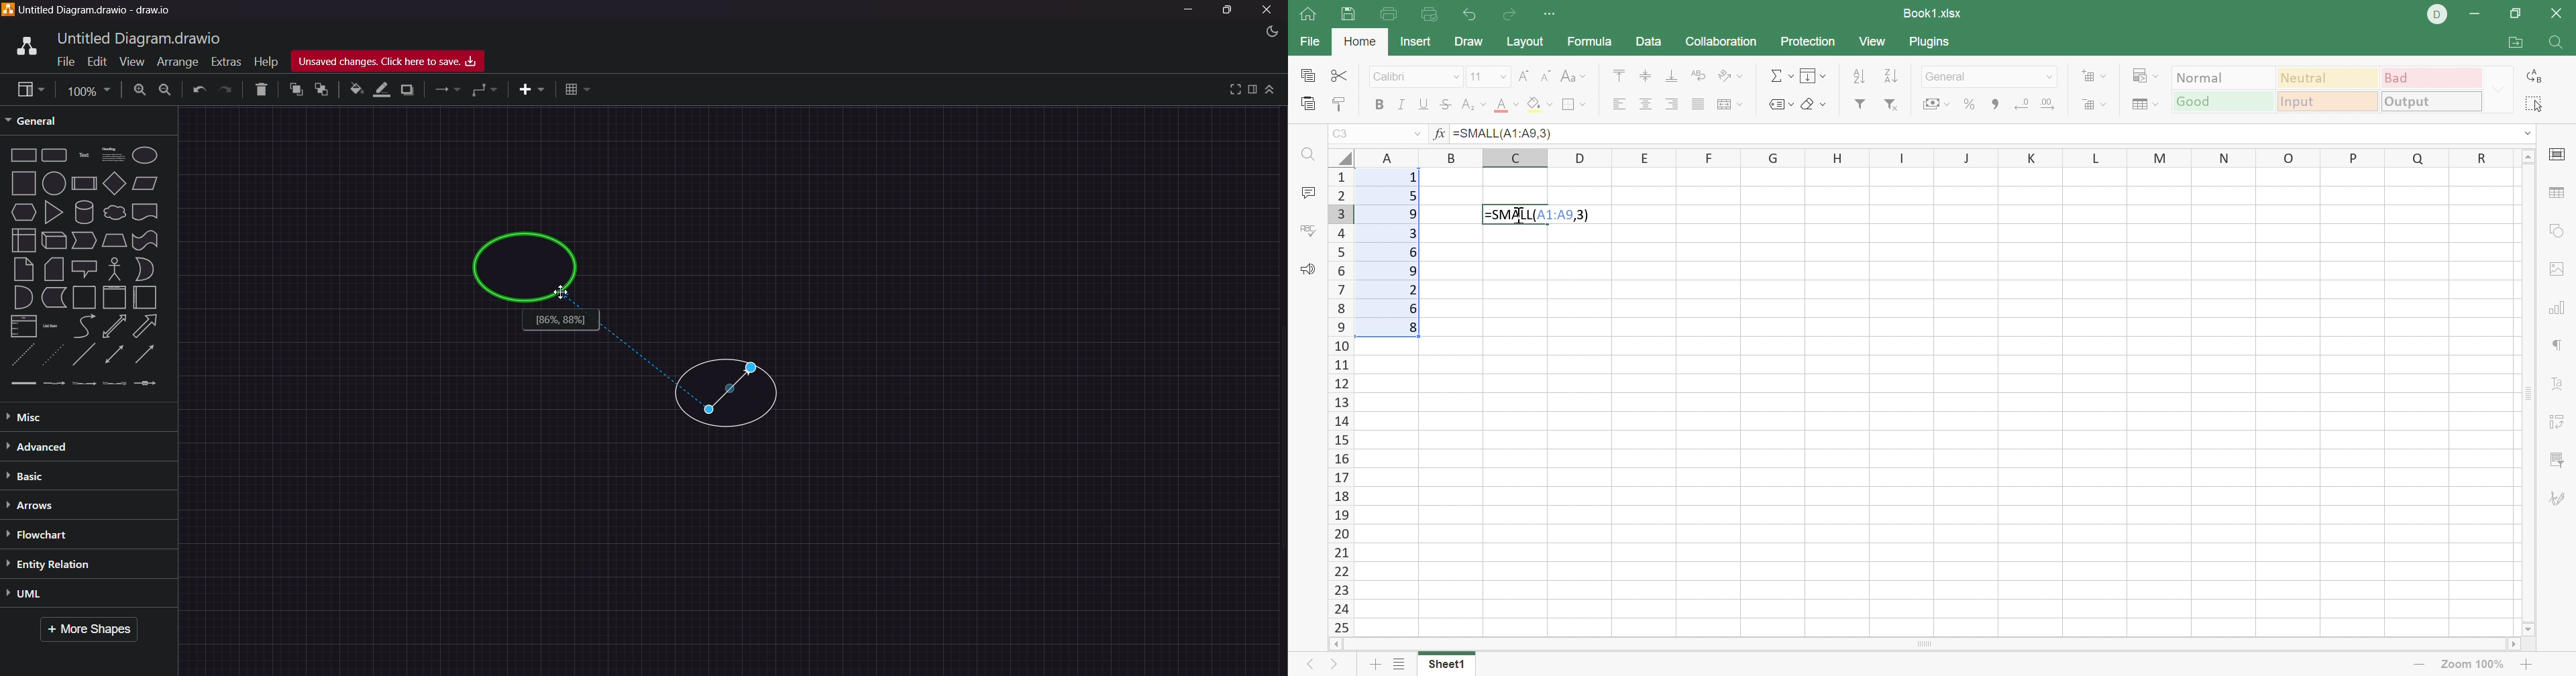 Image resolution: width=2576 pixels, height=700 pixels. I want to click on Advanced, so click(67, 446).